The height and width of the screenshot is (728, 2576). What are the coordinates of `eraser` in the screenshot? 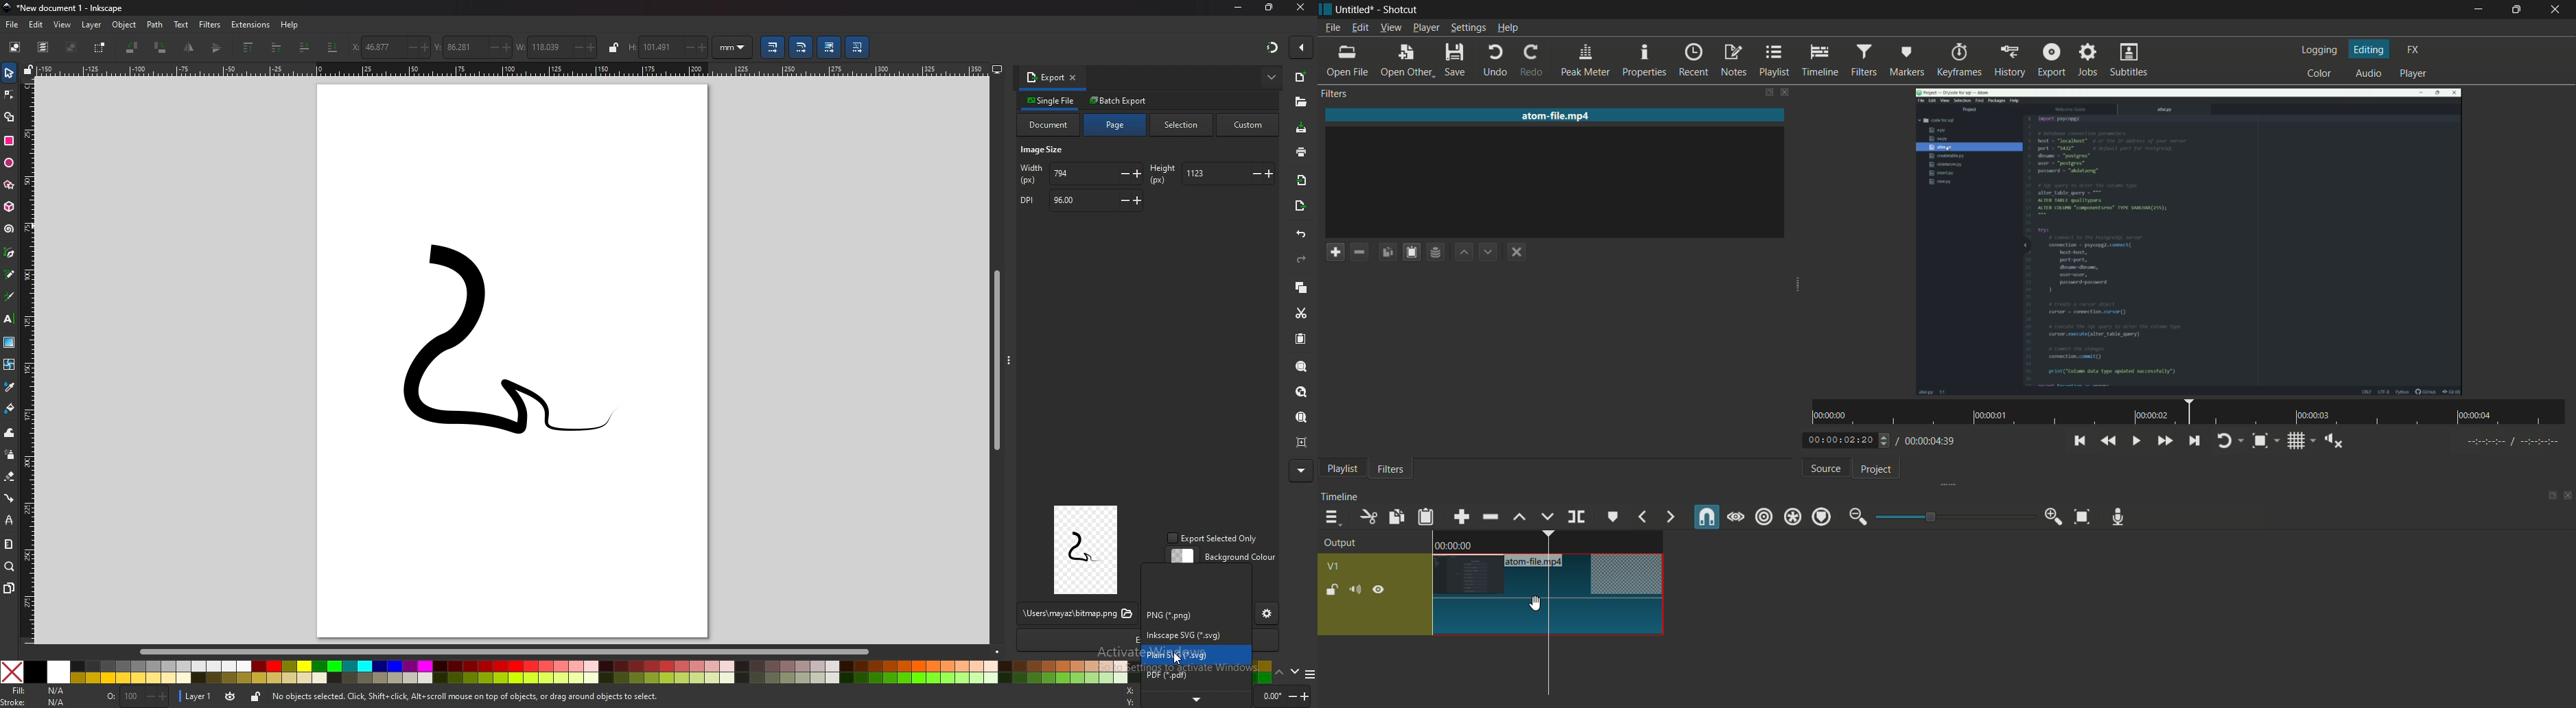 It's located at (10, 477).